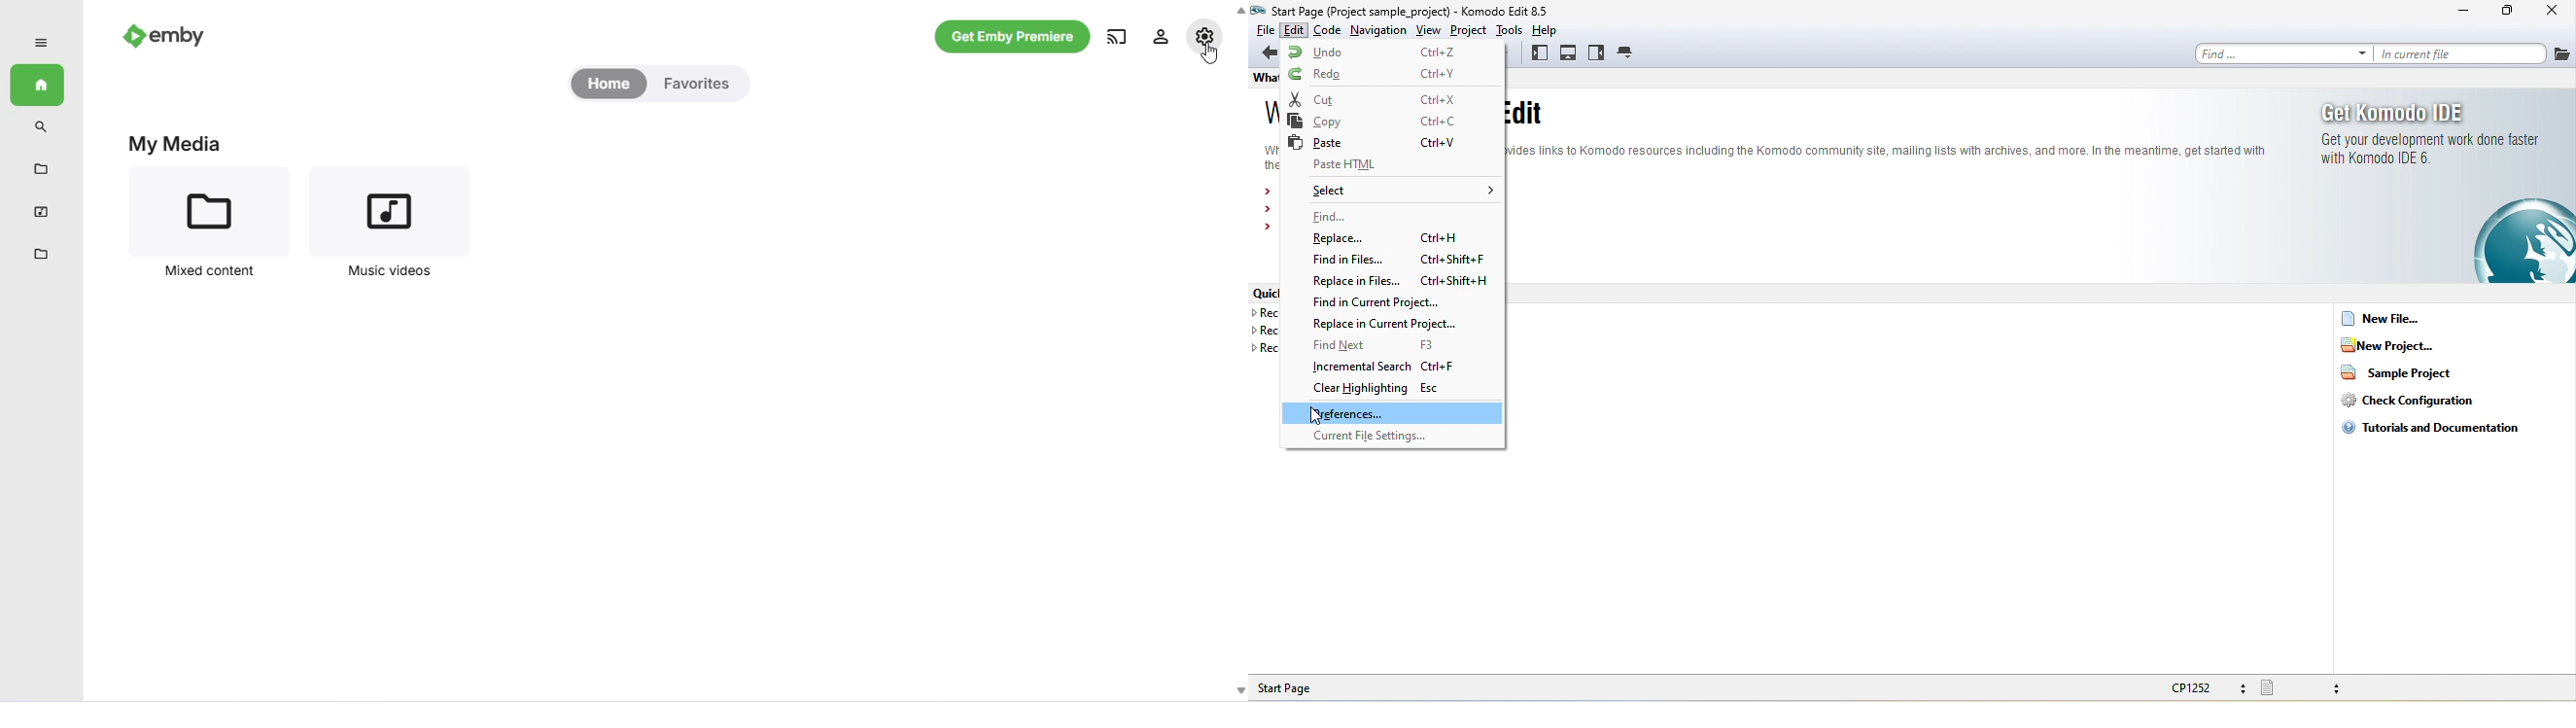 The image size is (2576, 728). What do you see at coordinates (1384, 240) in the screenshot?
I see `replace` at bounding box center [1384, 240].